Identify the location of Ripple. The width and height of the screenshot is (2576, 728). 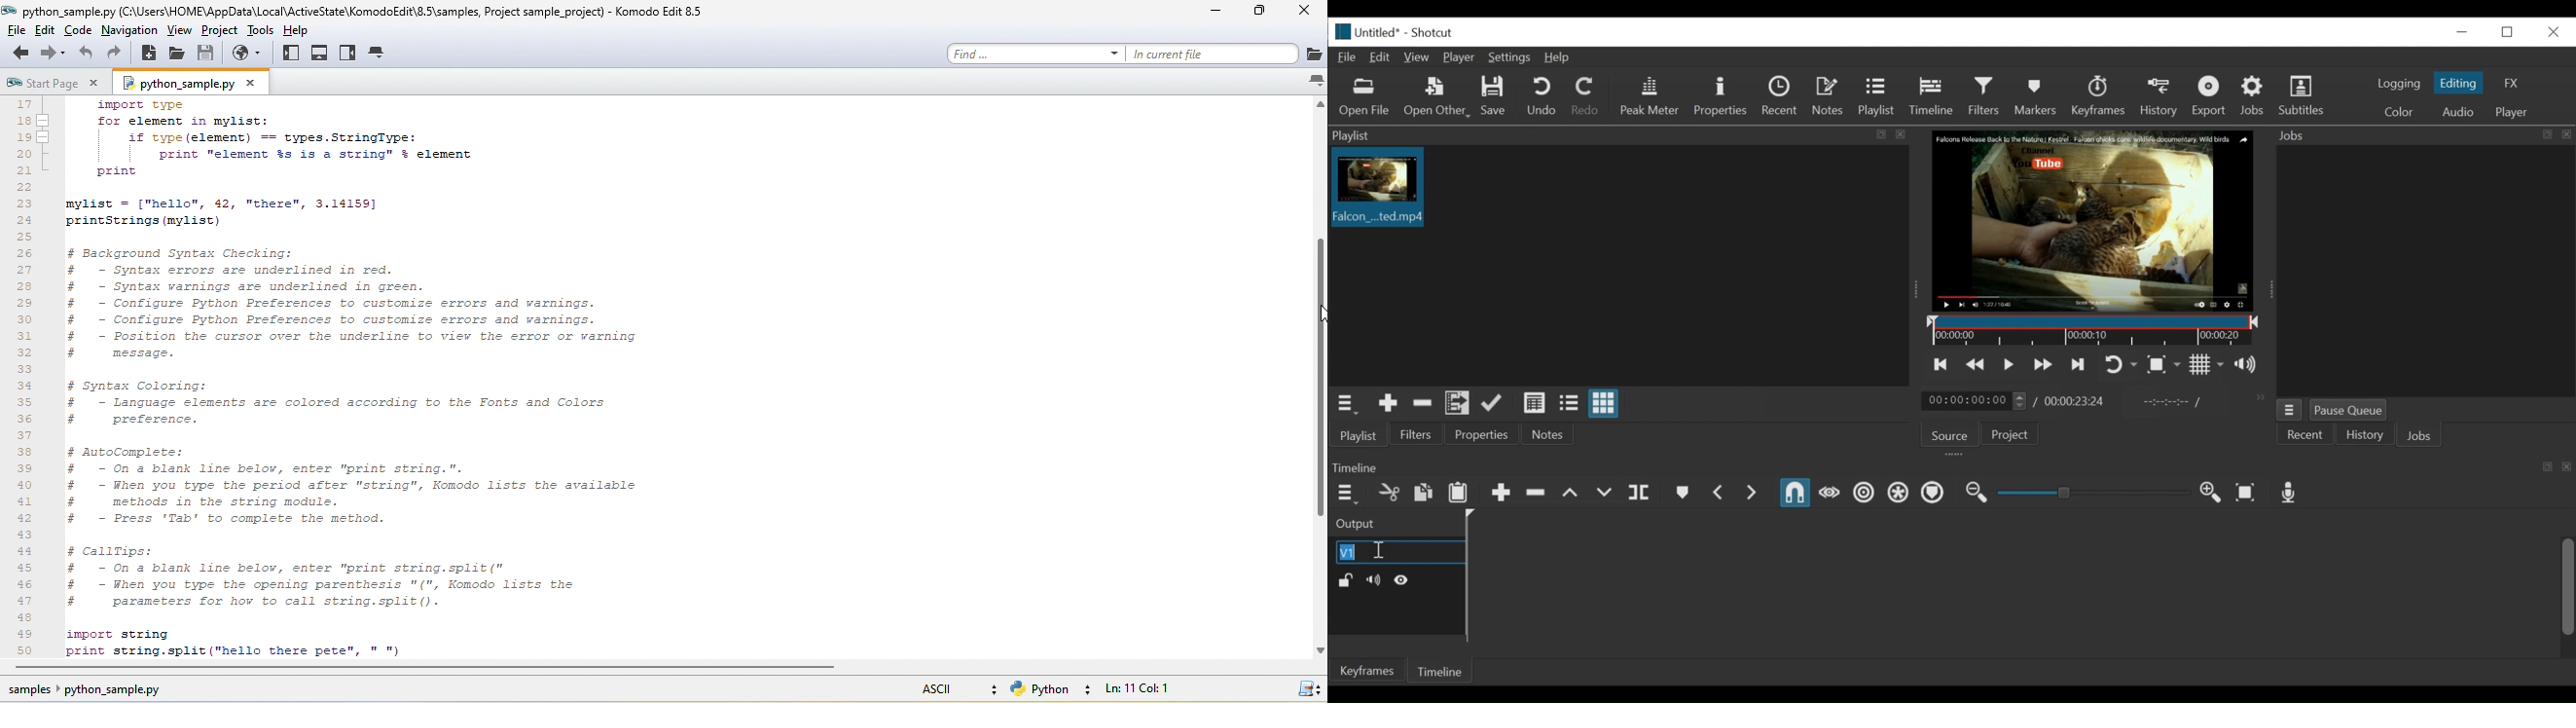
(1864, 493).